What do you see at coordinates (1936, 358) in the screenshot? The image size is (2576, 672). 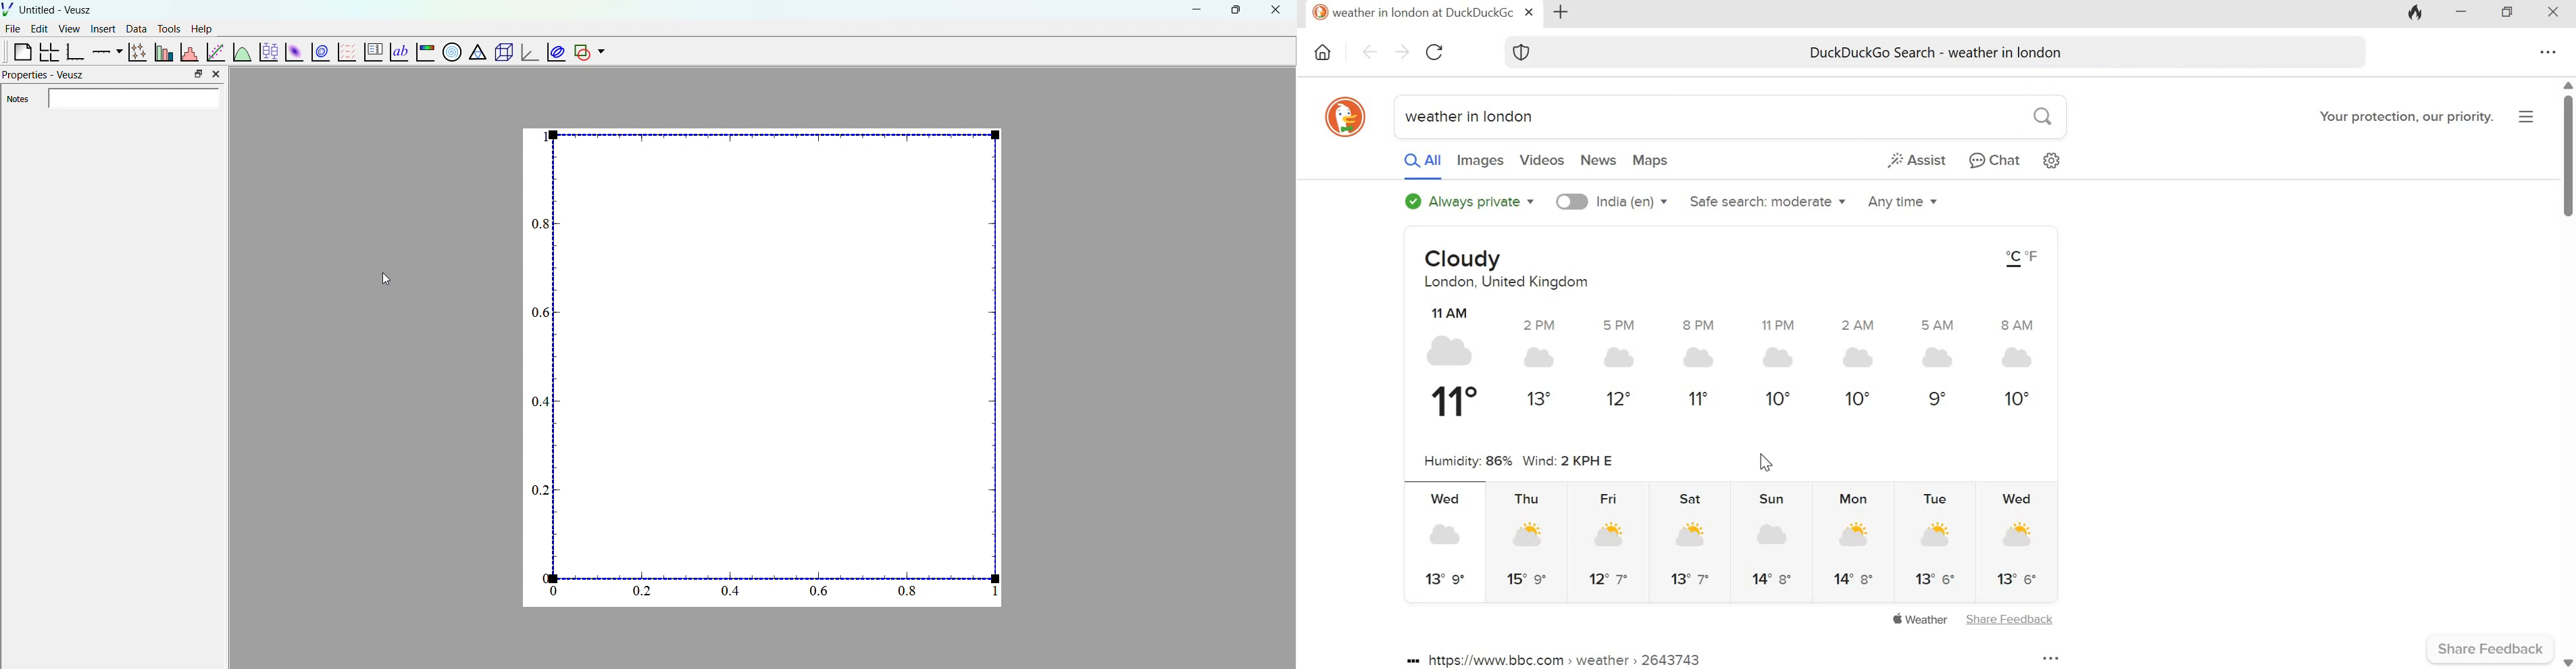 I see `Indicates cloudy` at bounding box center [1936, 358].